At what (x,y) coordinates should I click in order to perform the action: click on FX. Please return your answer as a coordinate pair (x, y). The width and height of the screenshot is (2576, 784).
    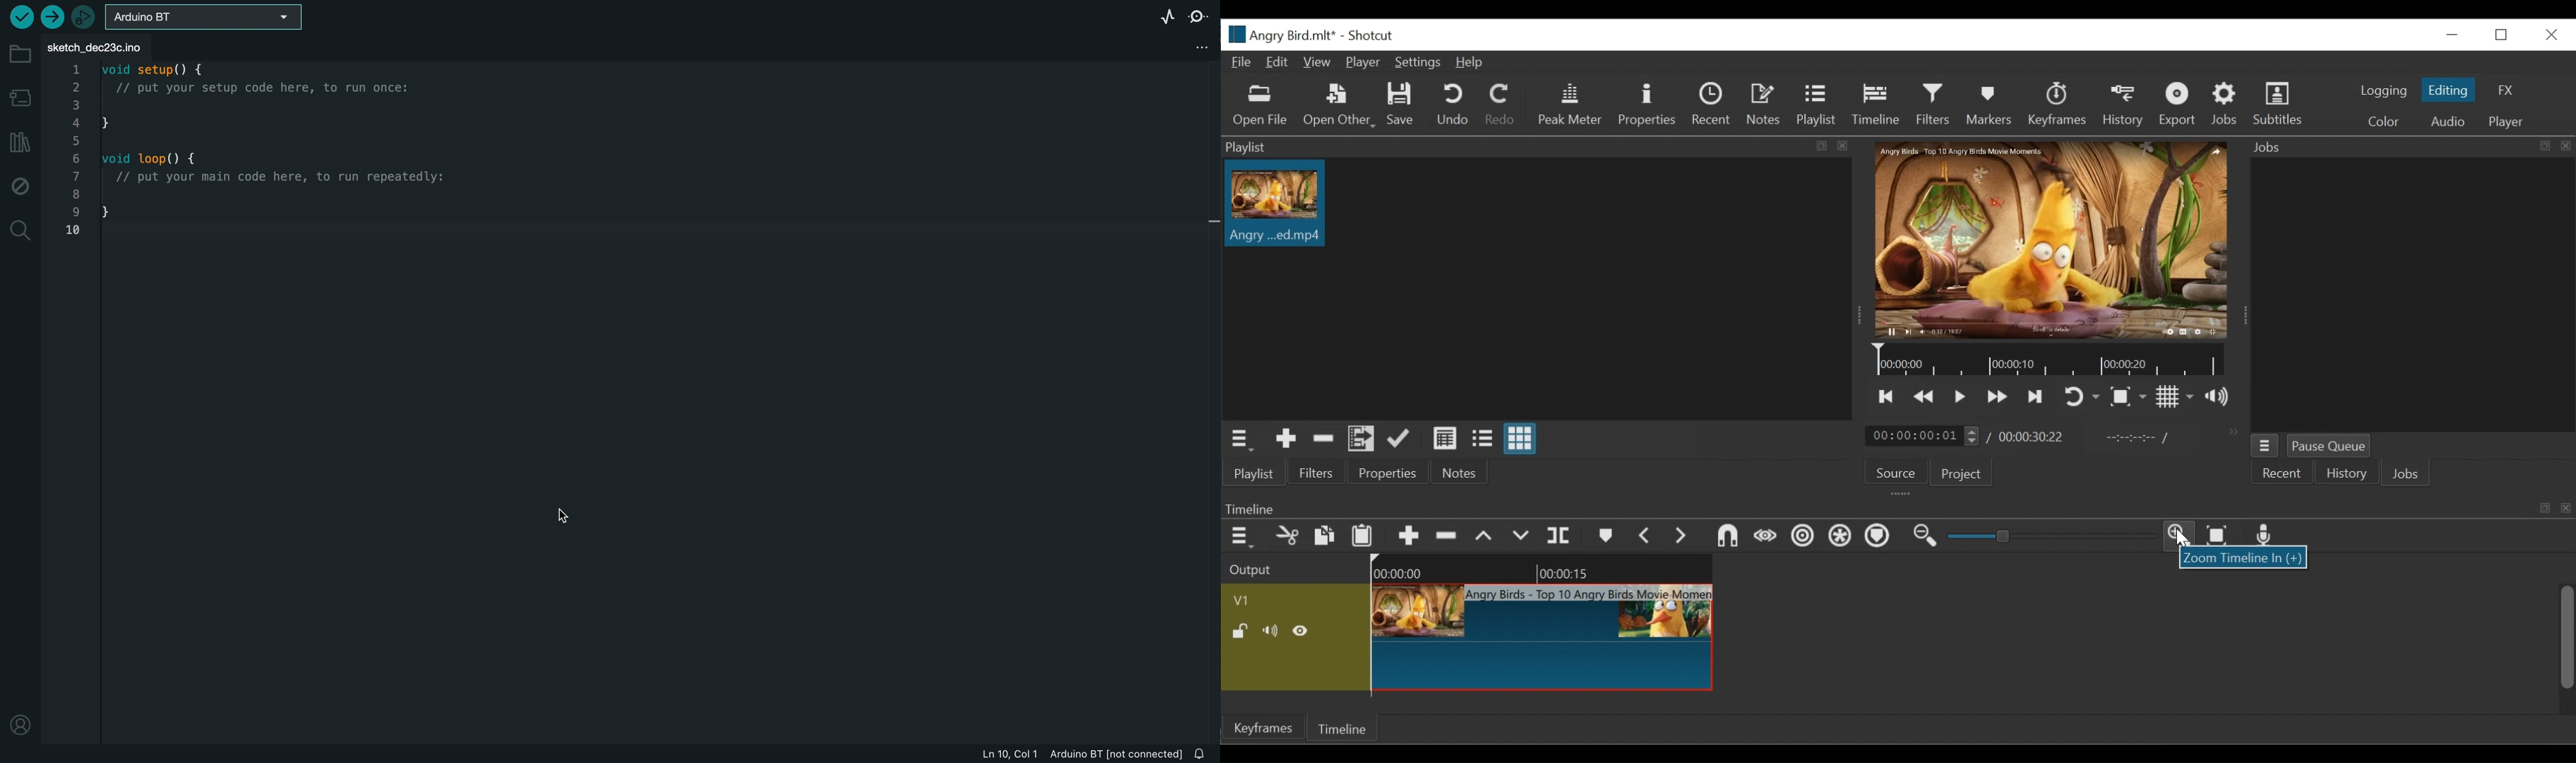
    Looking at the image, I should click on (2506, 90).